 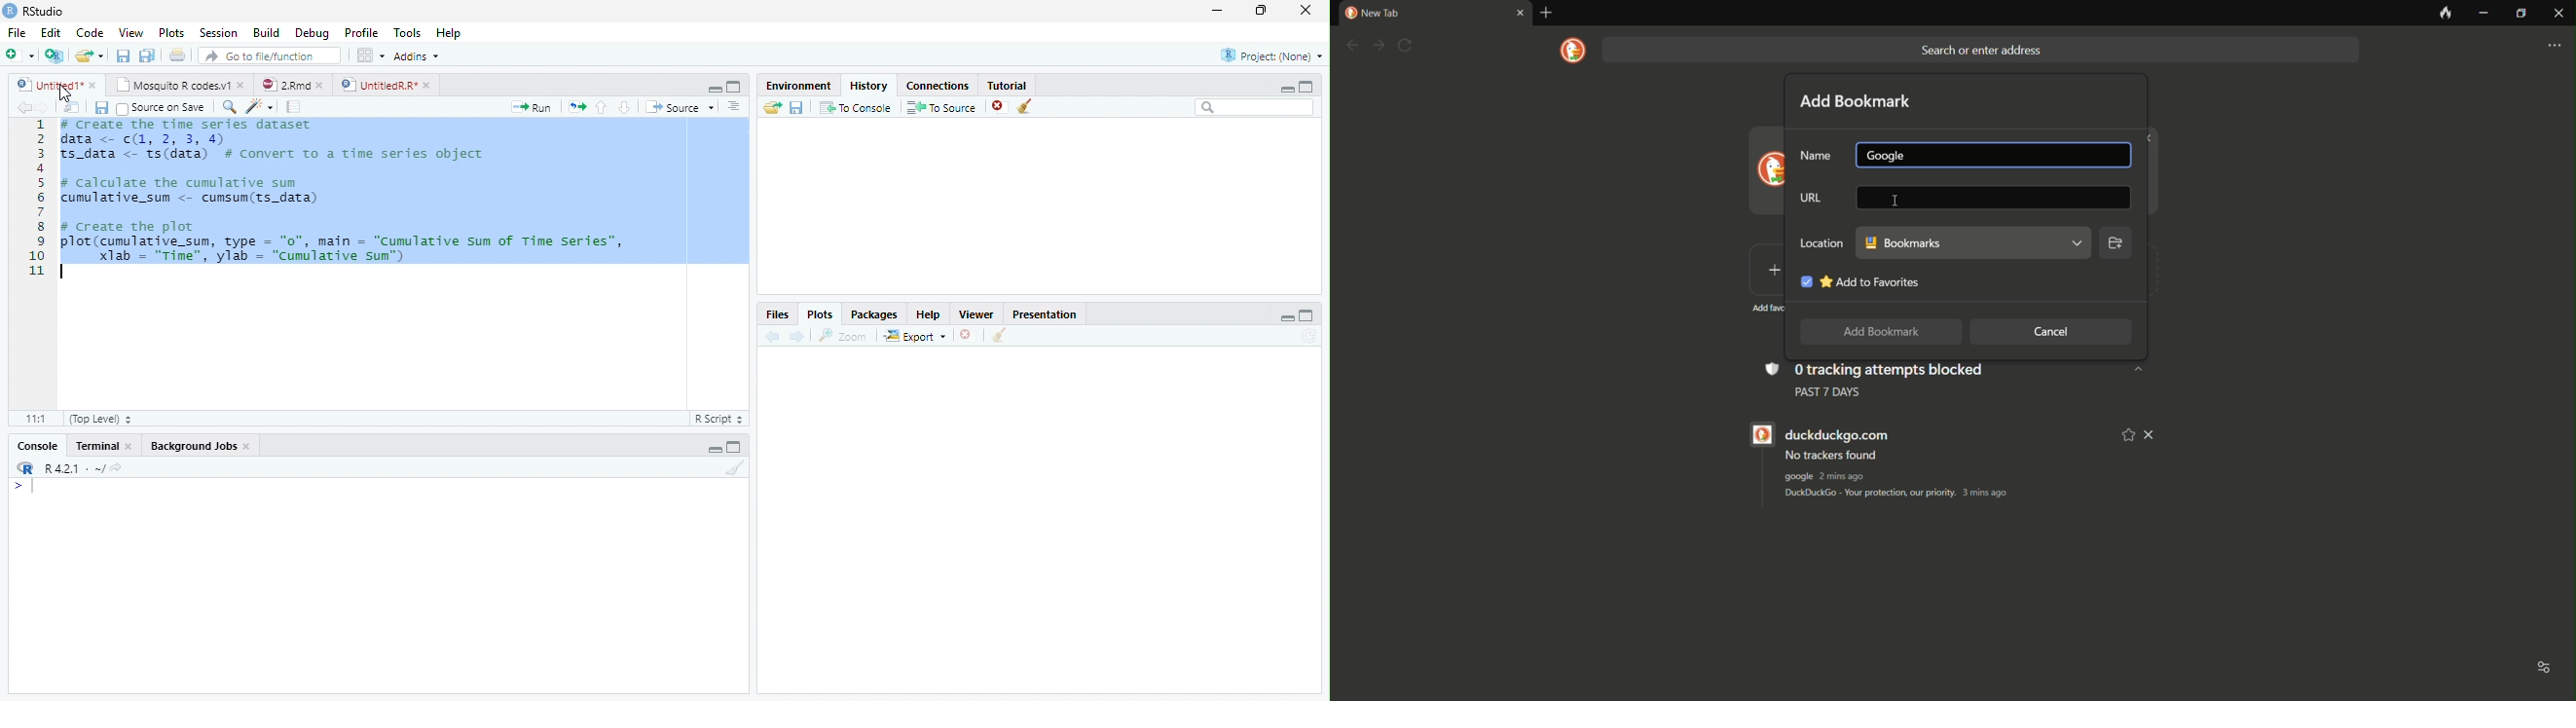 What do you see at coordinates (1046, 315) in the screenshot?
I see `Presentation` at bounding box center [1046, 315].